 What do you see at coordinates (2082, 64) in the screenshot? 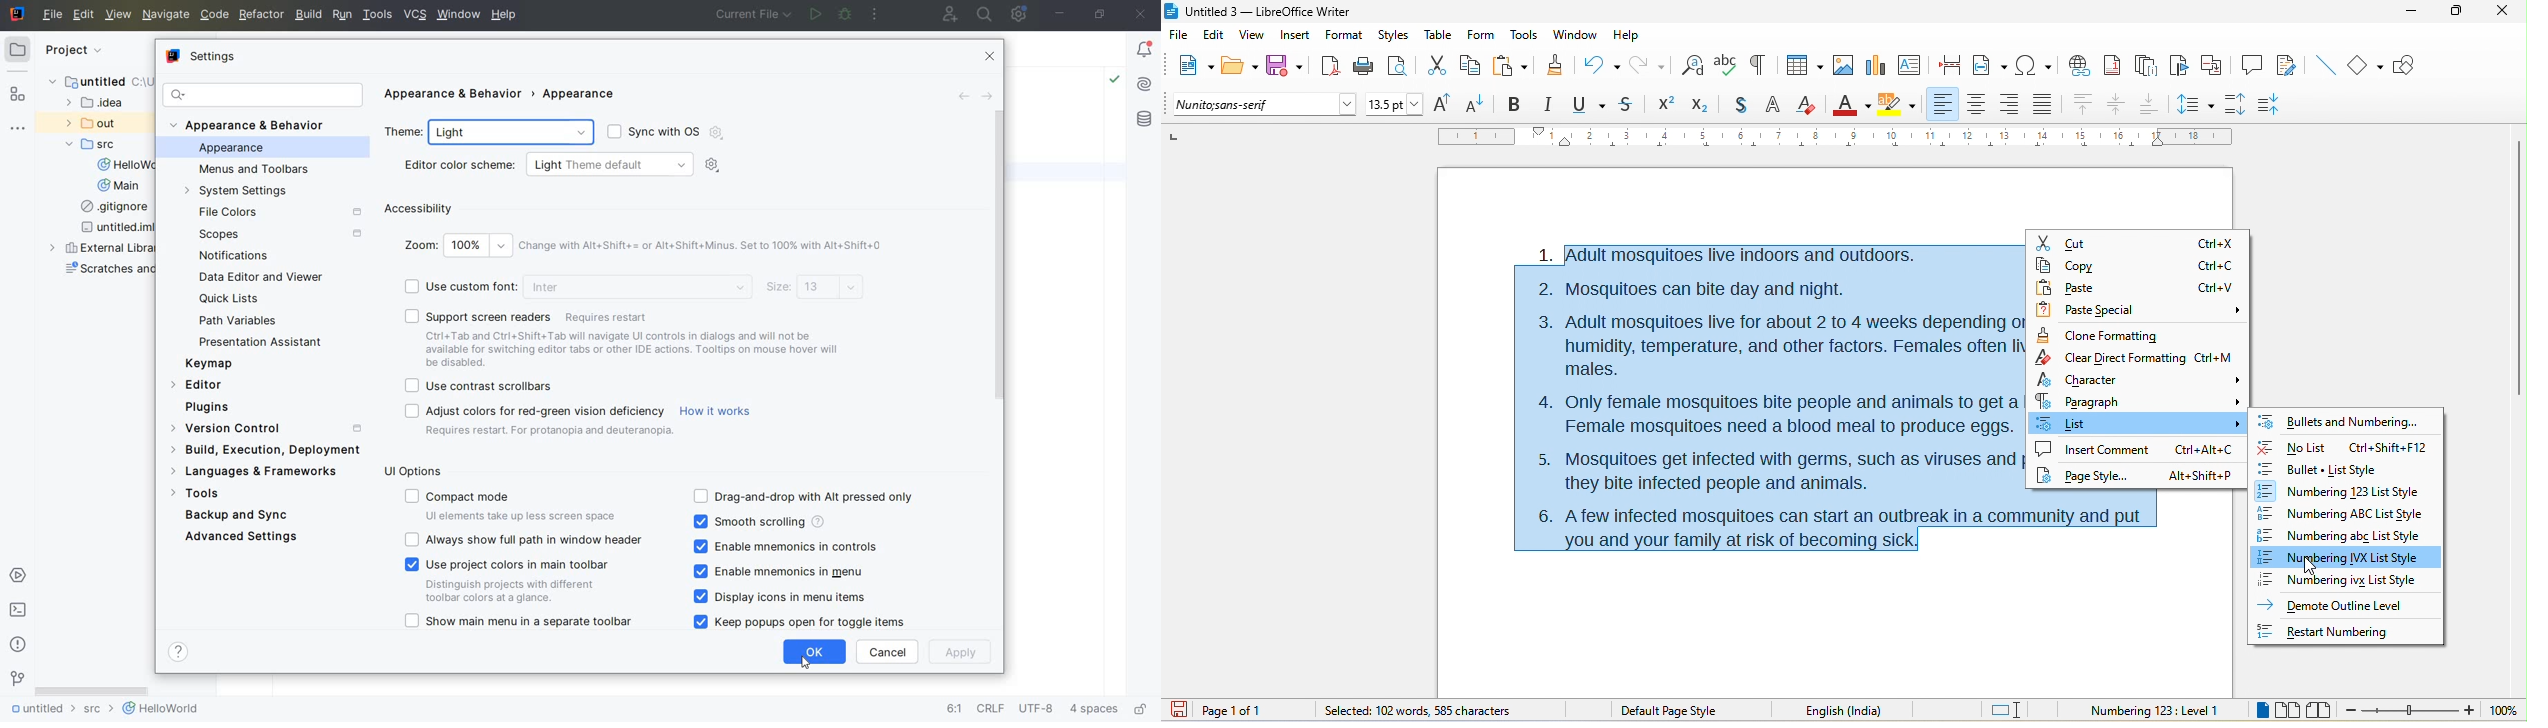
I see `hyperlink` at bounding box center [2082, 64].